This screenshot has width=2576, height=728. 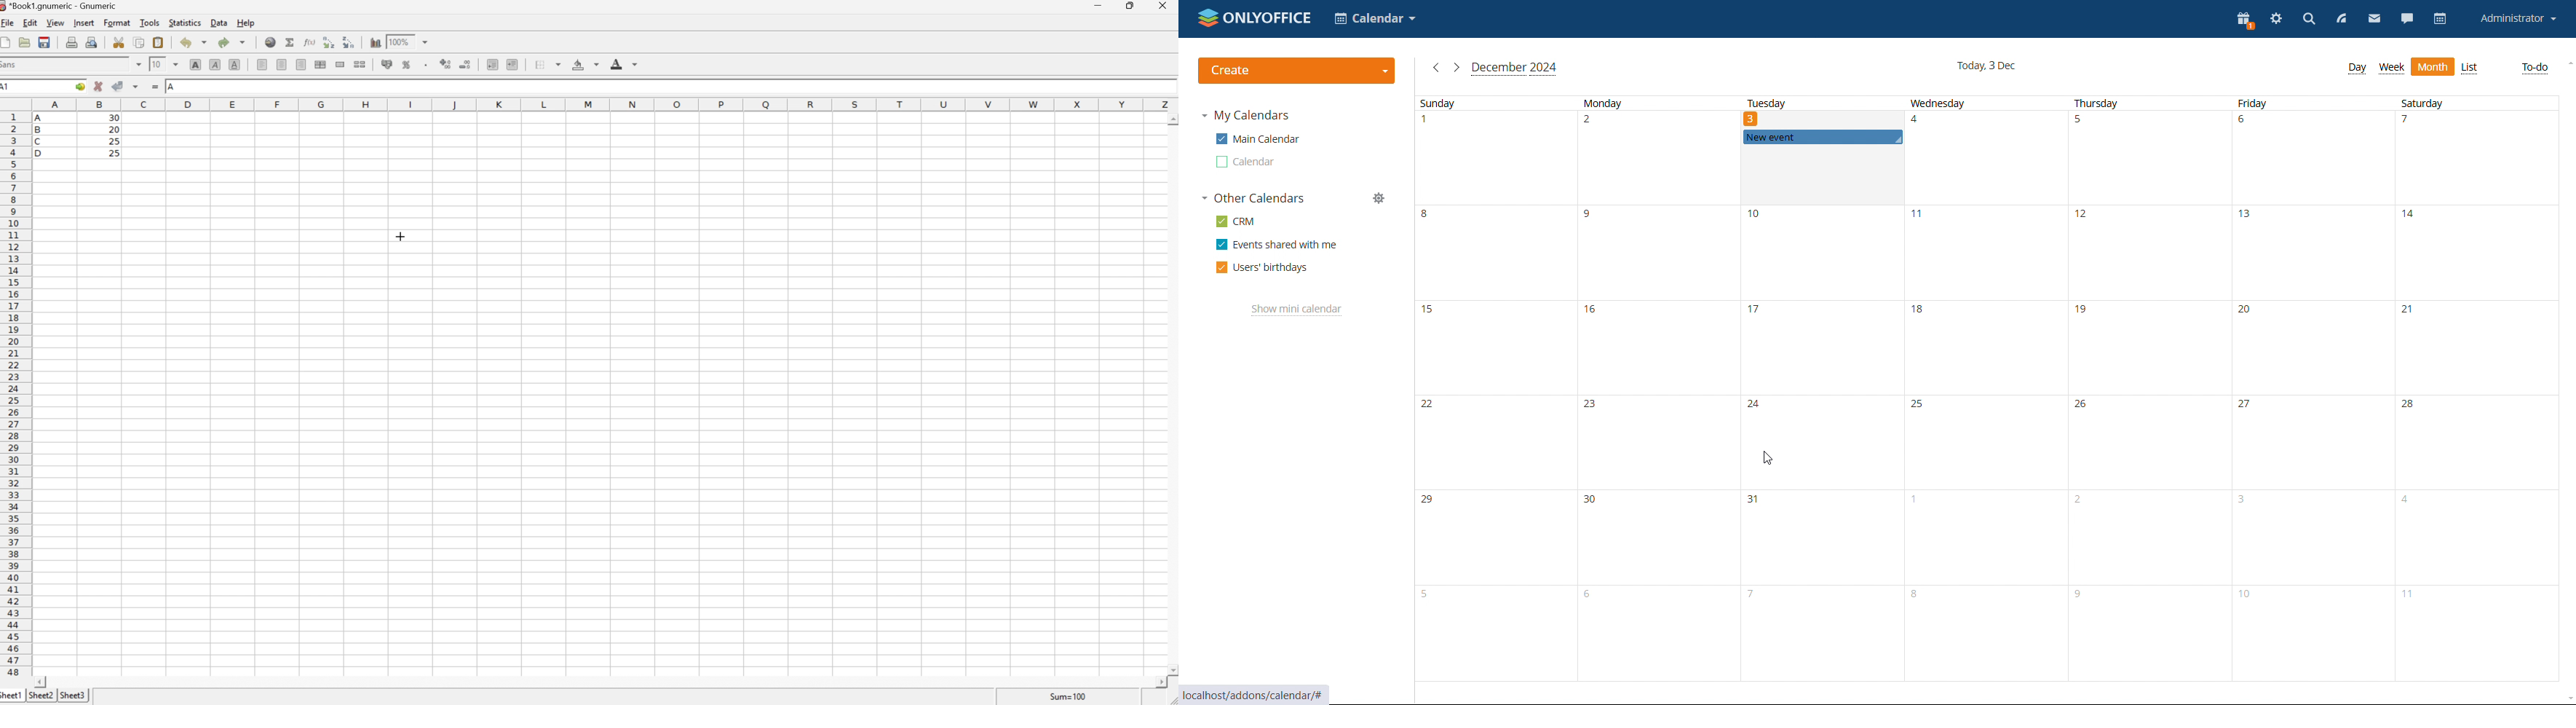 I want to click on event color changed, so click(x=1822, y=138).